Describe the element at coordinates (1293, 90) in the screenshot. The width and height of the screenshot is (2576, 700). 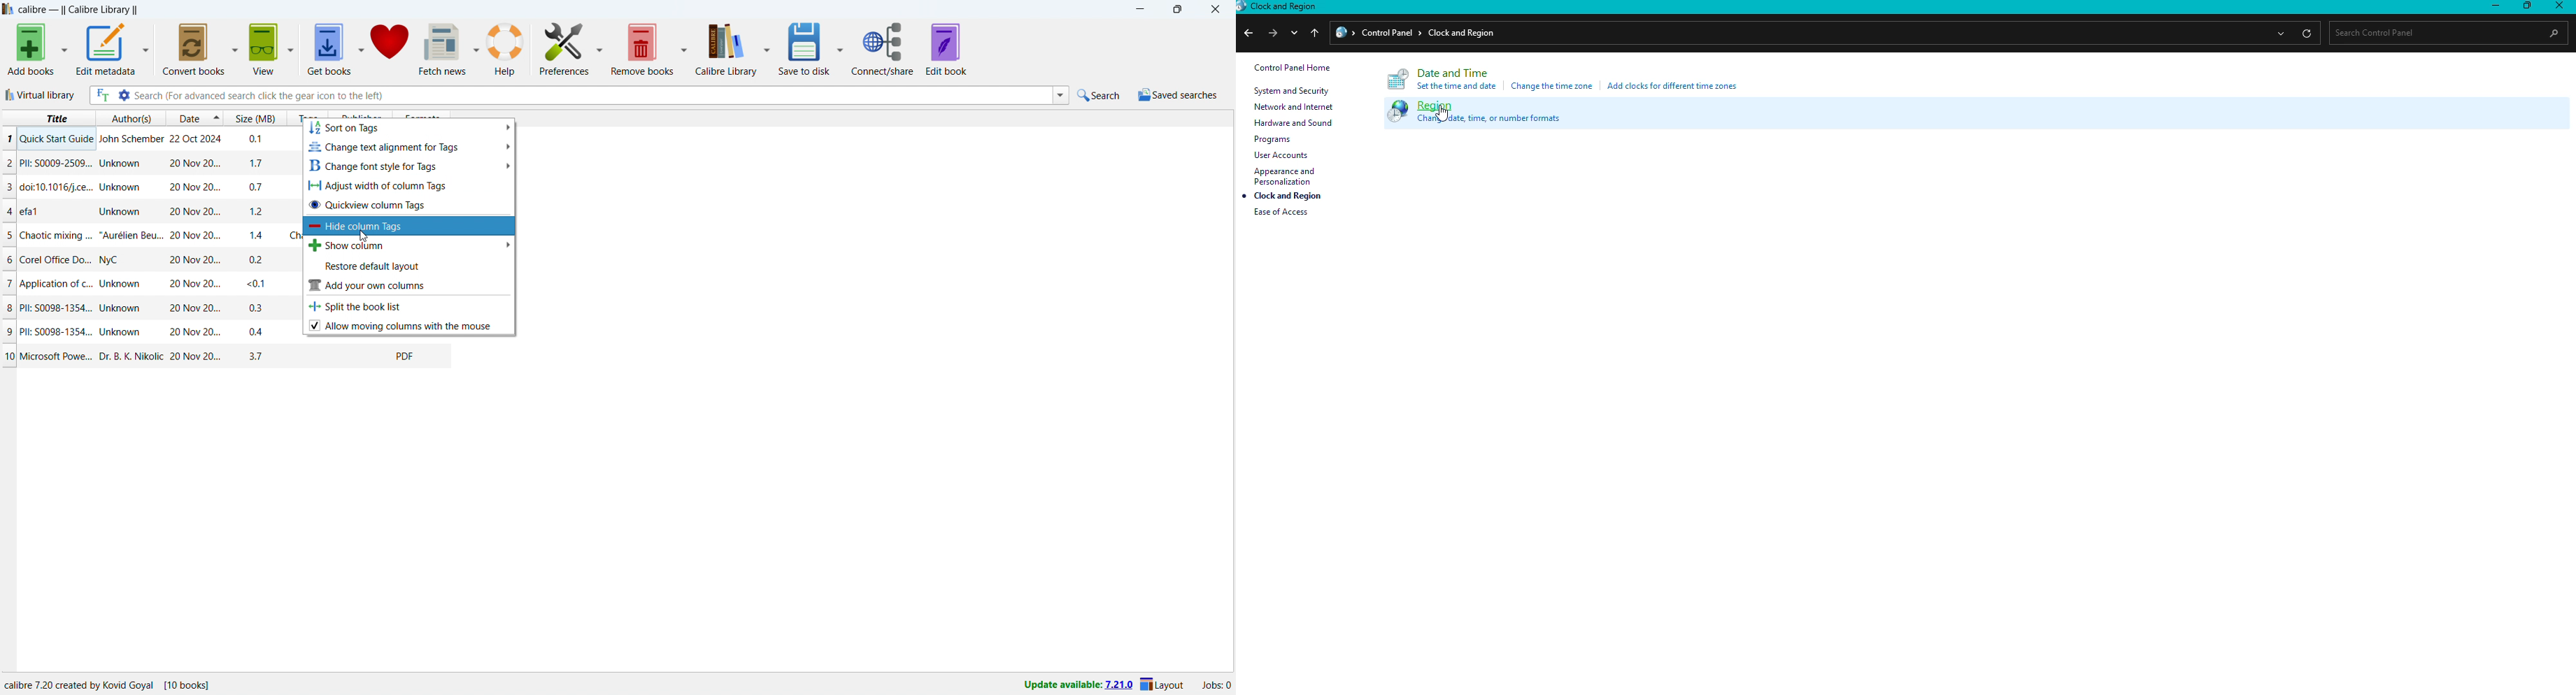
I see `System and security` at that location.